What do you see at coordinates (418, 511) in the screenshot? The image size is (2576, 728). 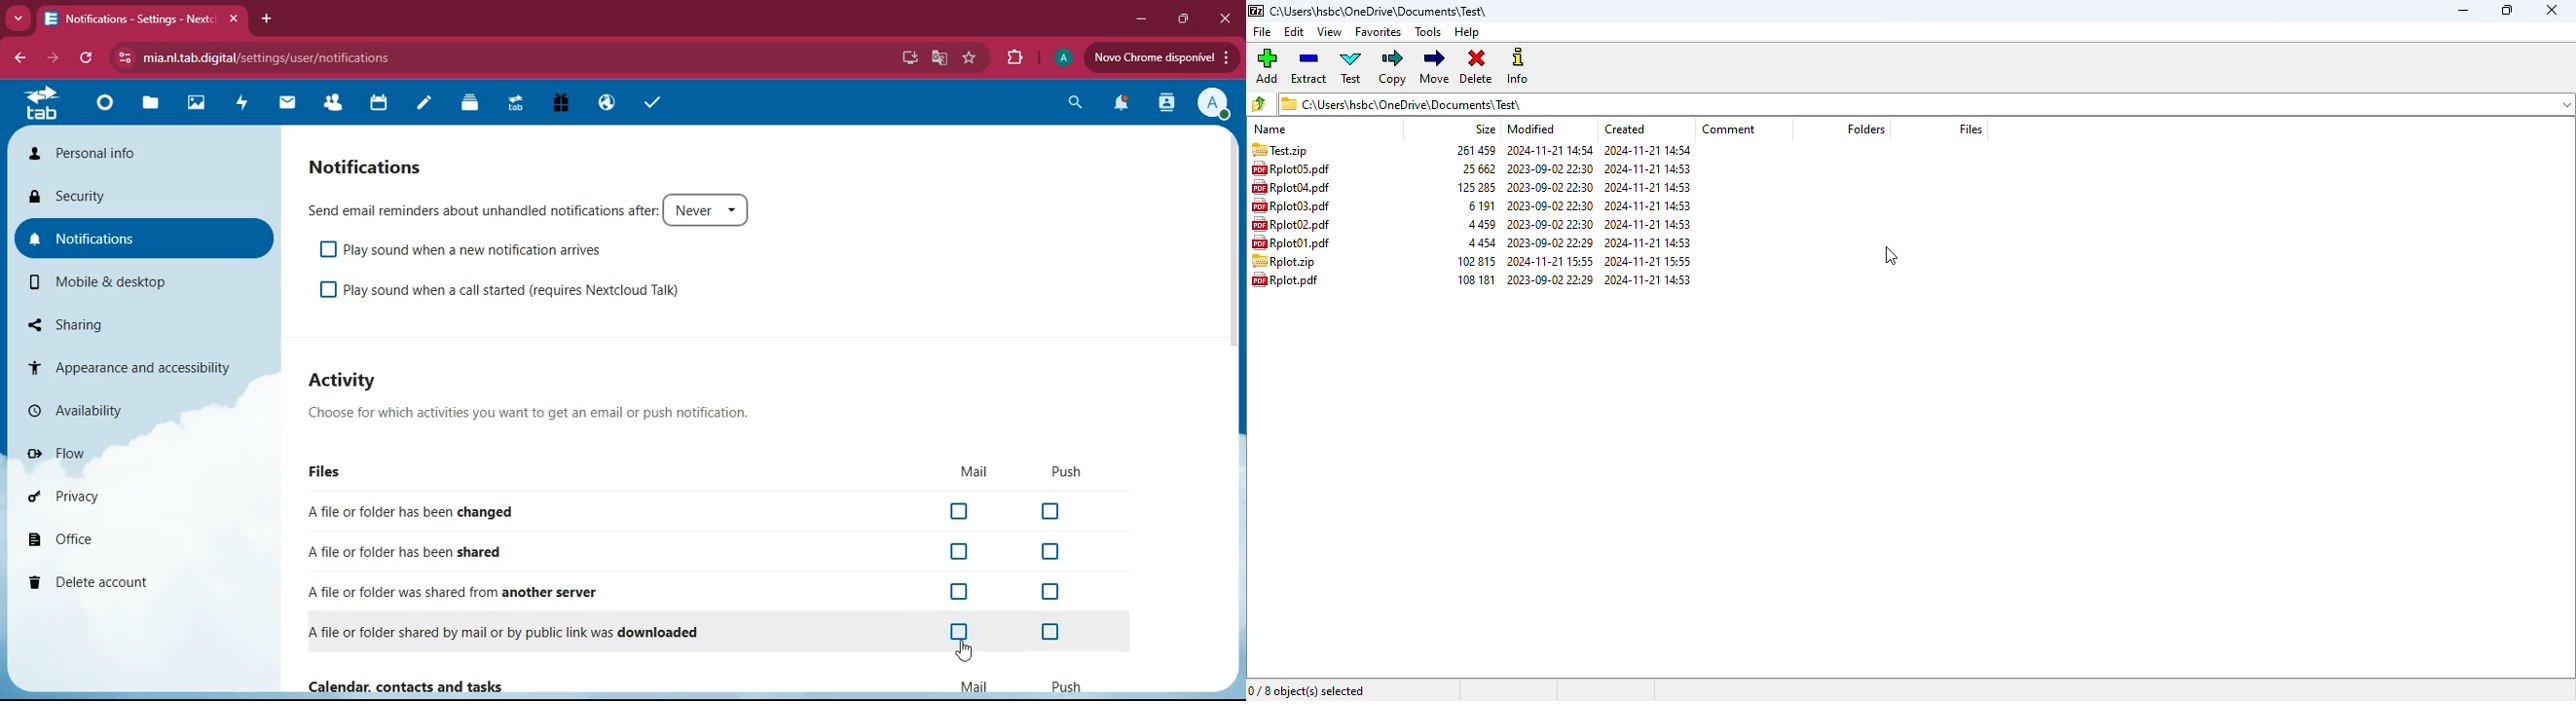 I see `changed` at bounding box center [418, 511].